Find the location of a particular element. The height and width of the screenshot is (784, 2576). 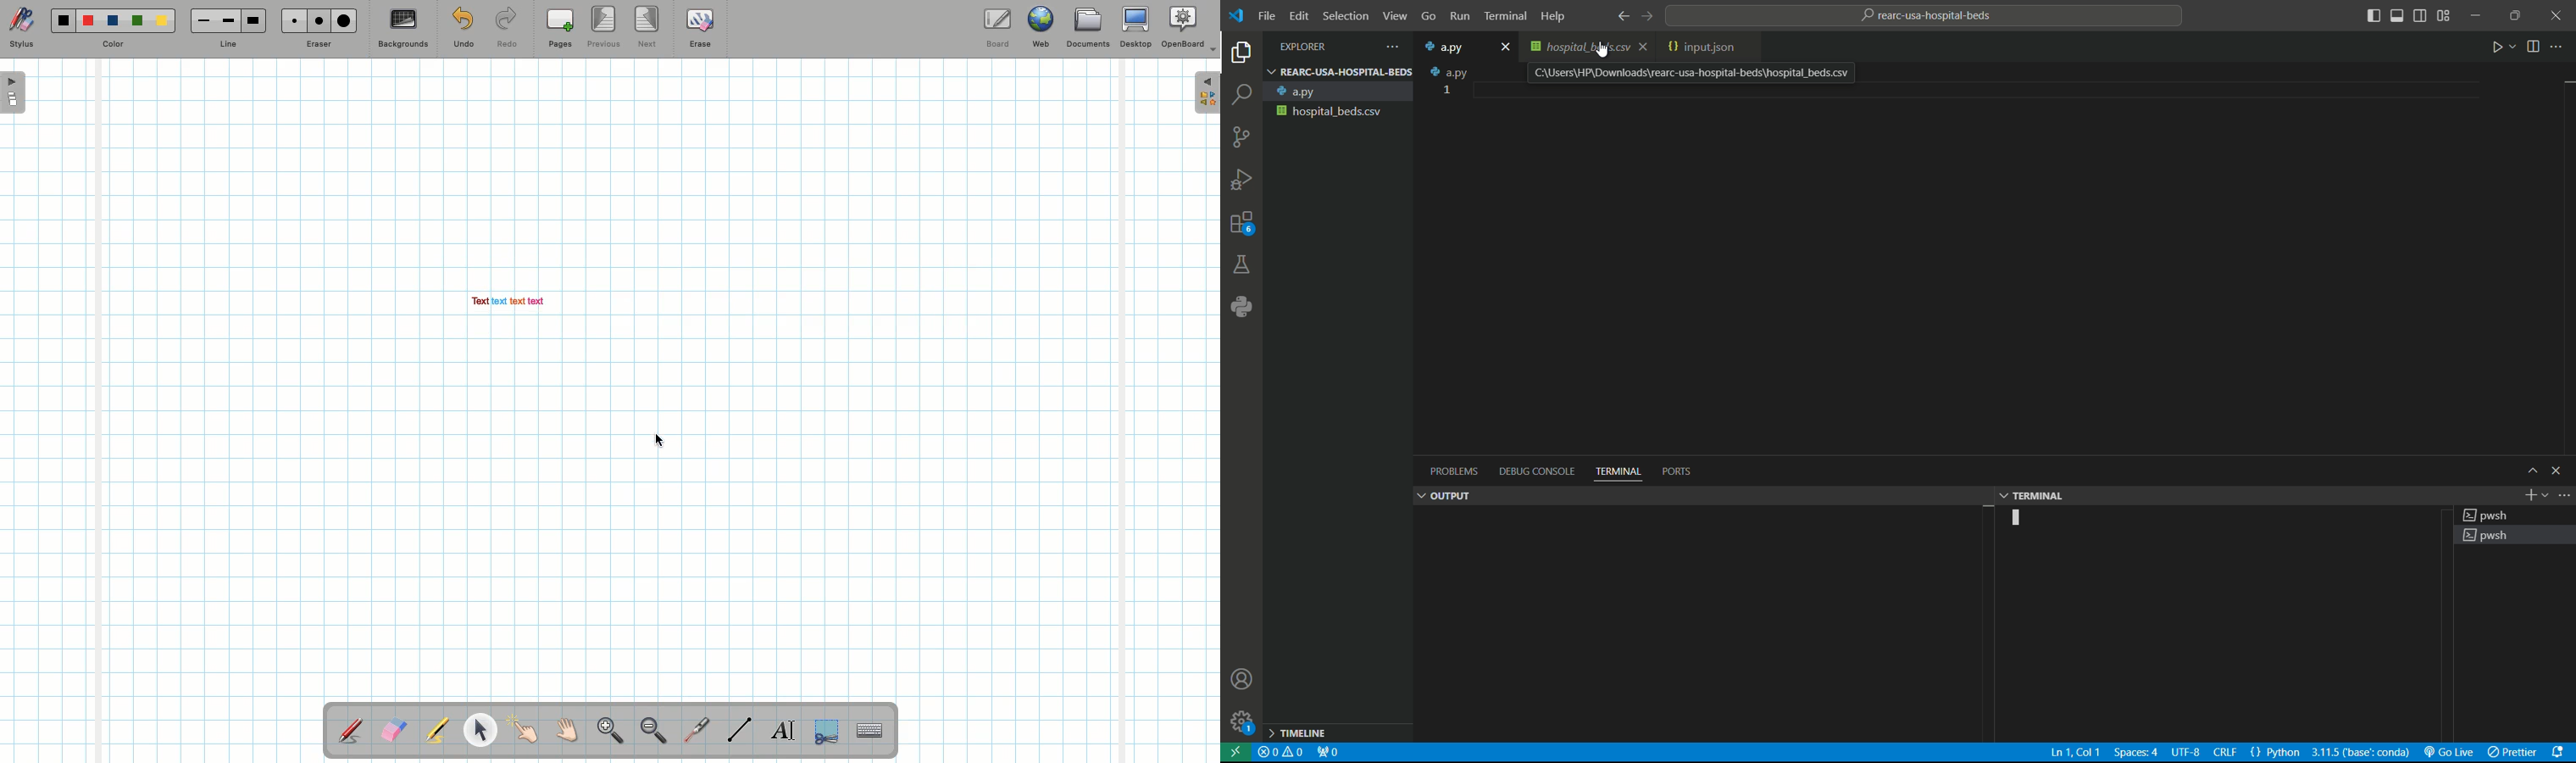

toggle secondary side bar is located at coordinates (2421, 17).